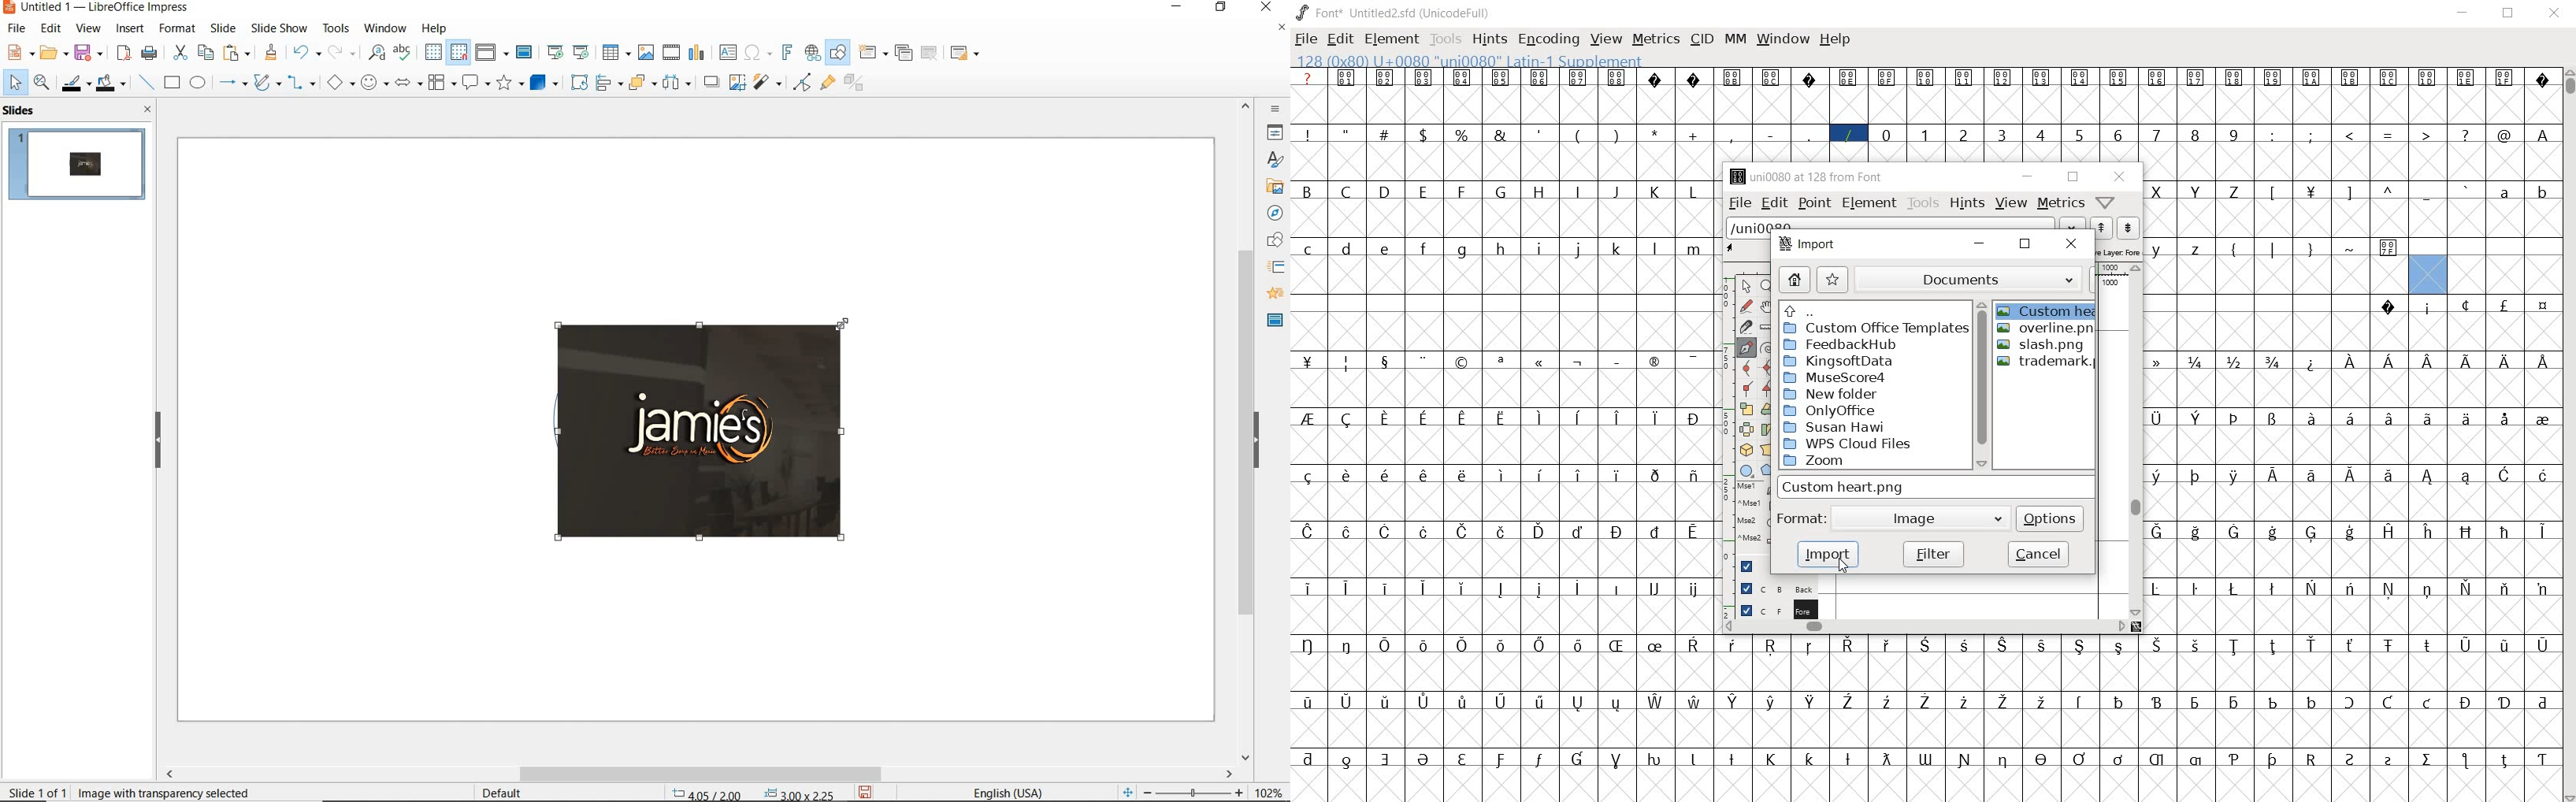  Describe the element at coordinates (374, 82) in the screenshot. I see `symbol shapes` at that location.